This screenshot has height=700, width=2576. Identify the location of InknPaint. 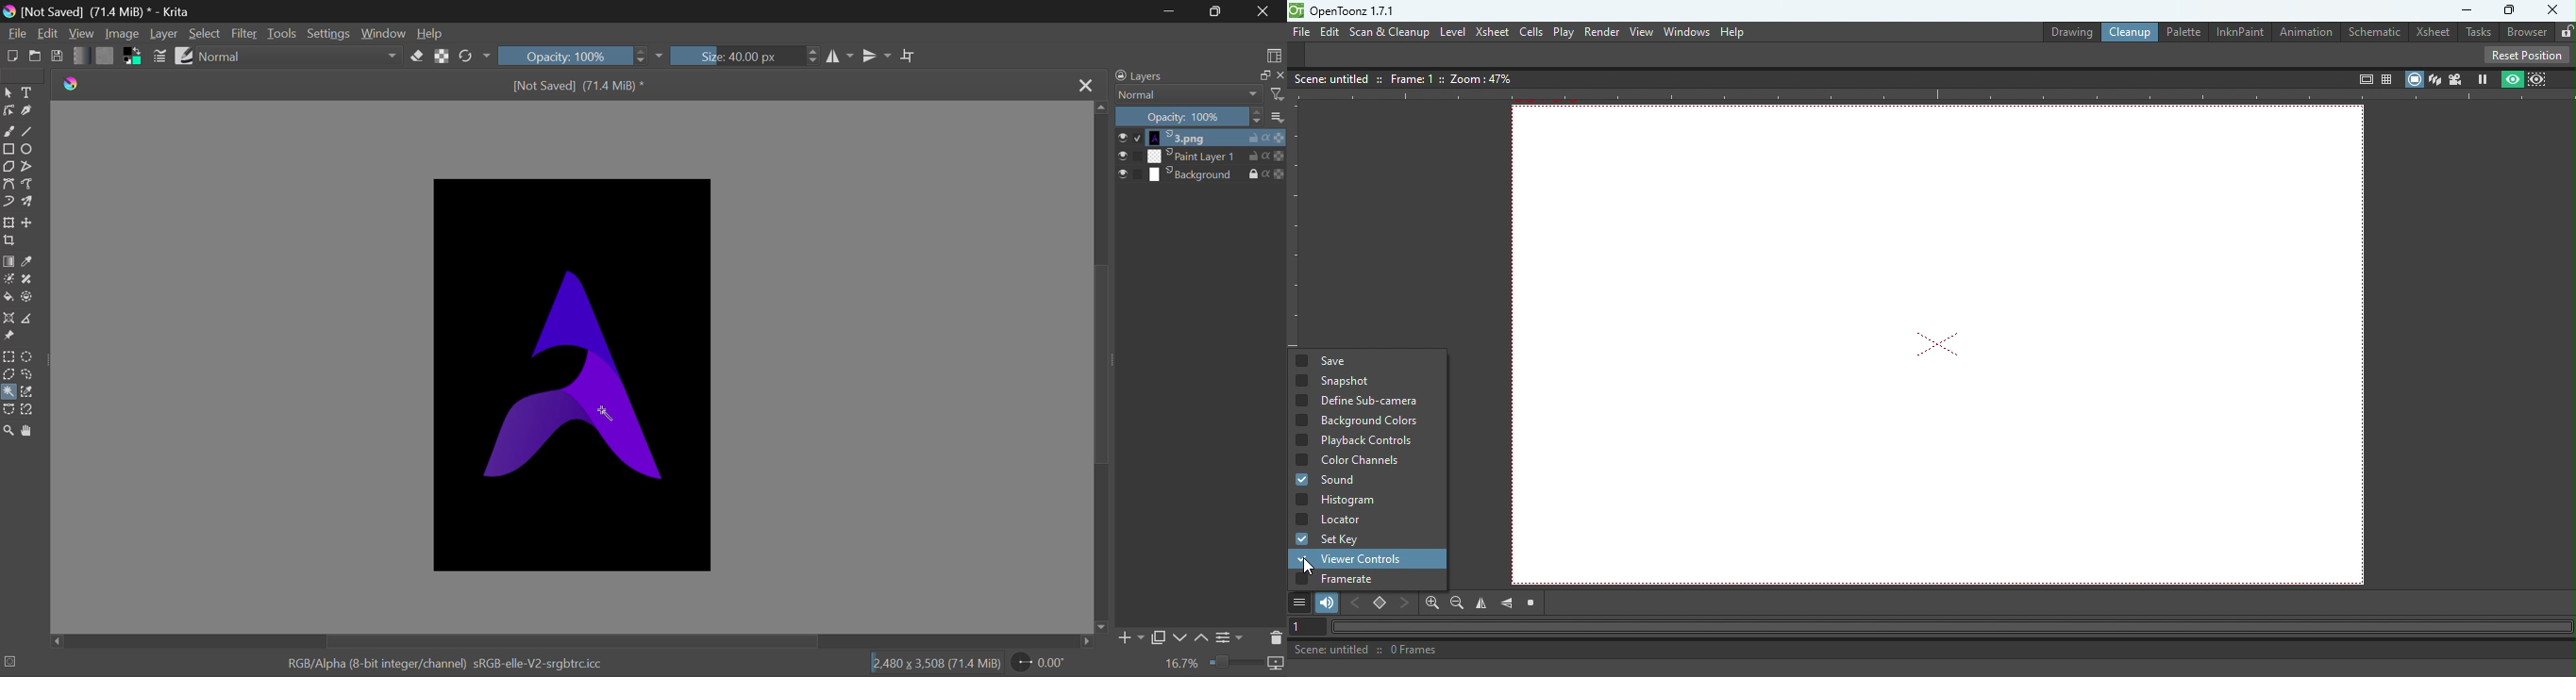
(2243, 31).